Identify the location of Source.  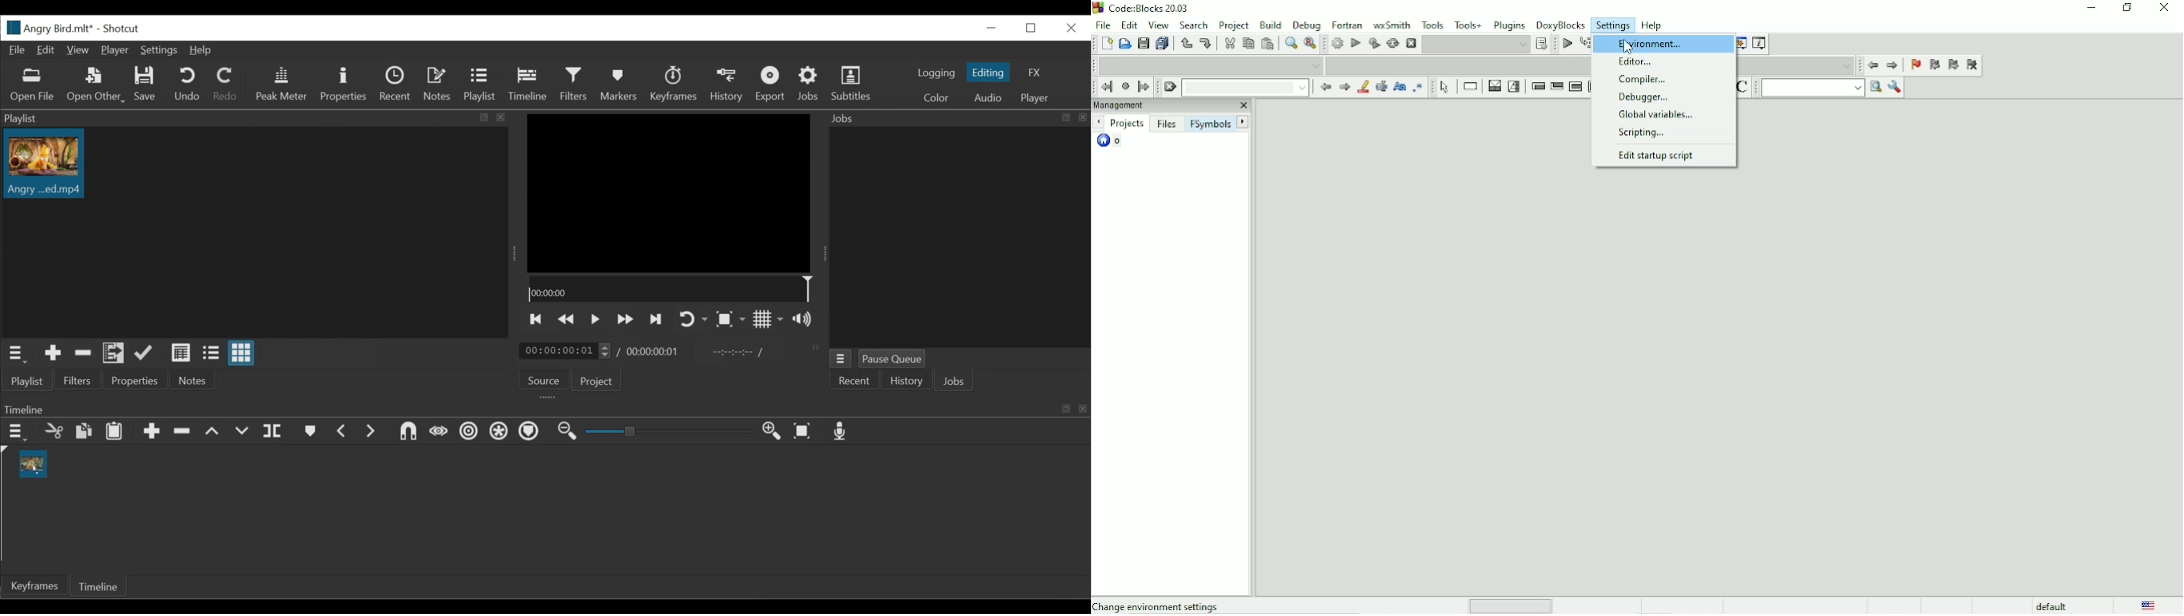
(545, 378).